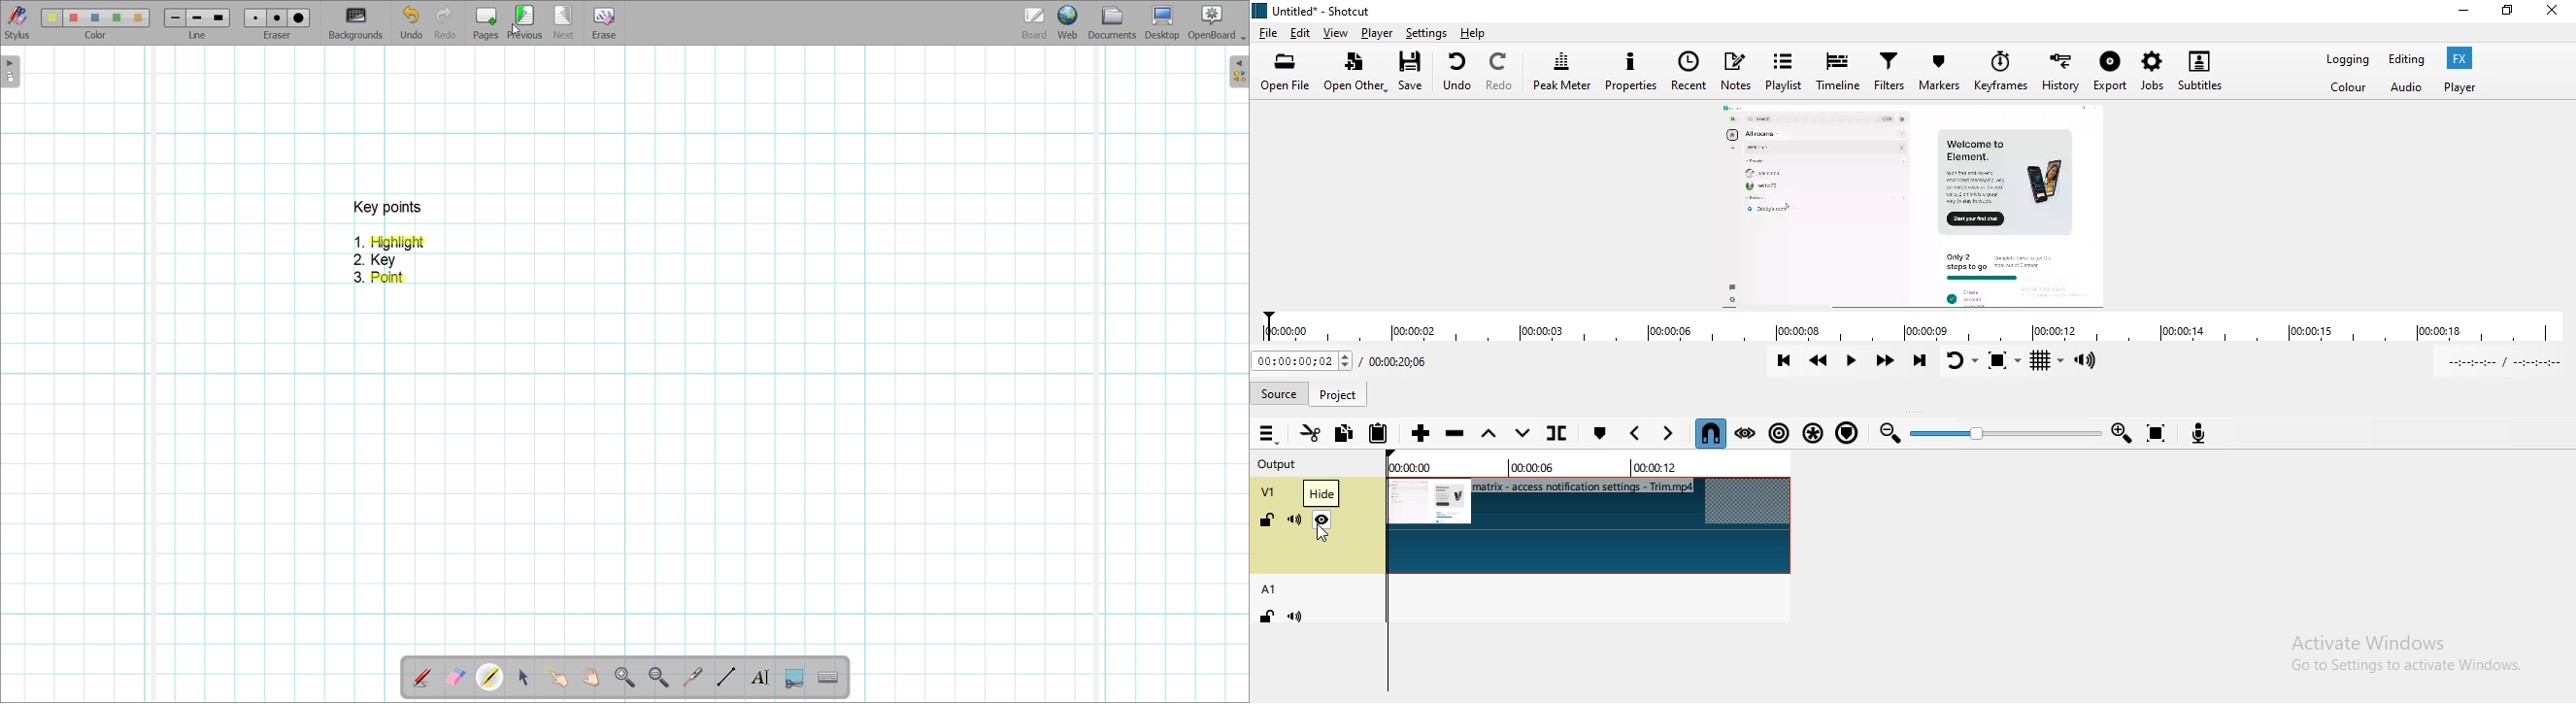 The width and height of the screenshot is (2576, 728). Describe the element at coordinates (1163, 23) in the screenshot. I see `Desktop` at that location.